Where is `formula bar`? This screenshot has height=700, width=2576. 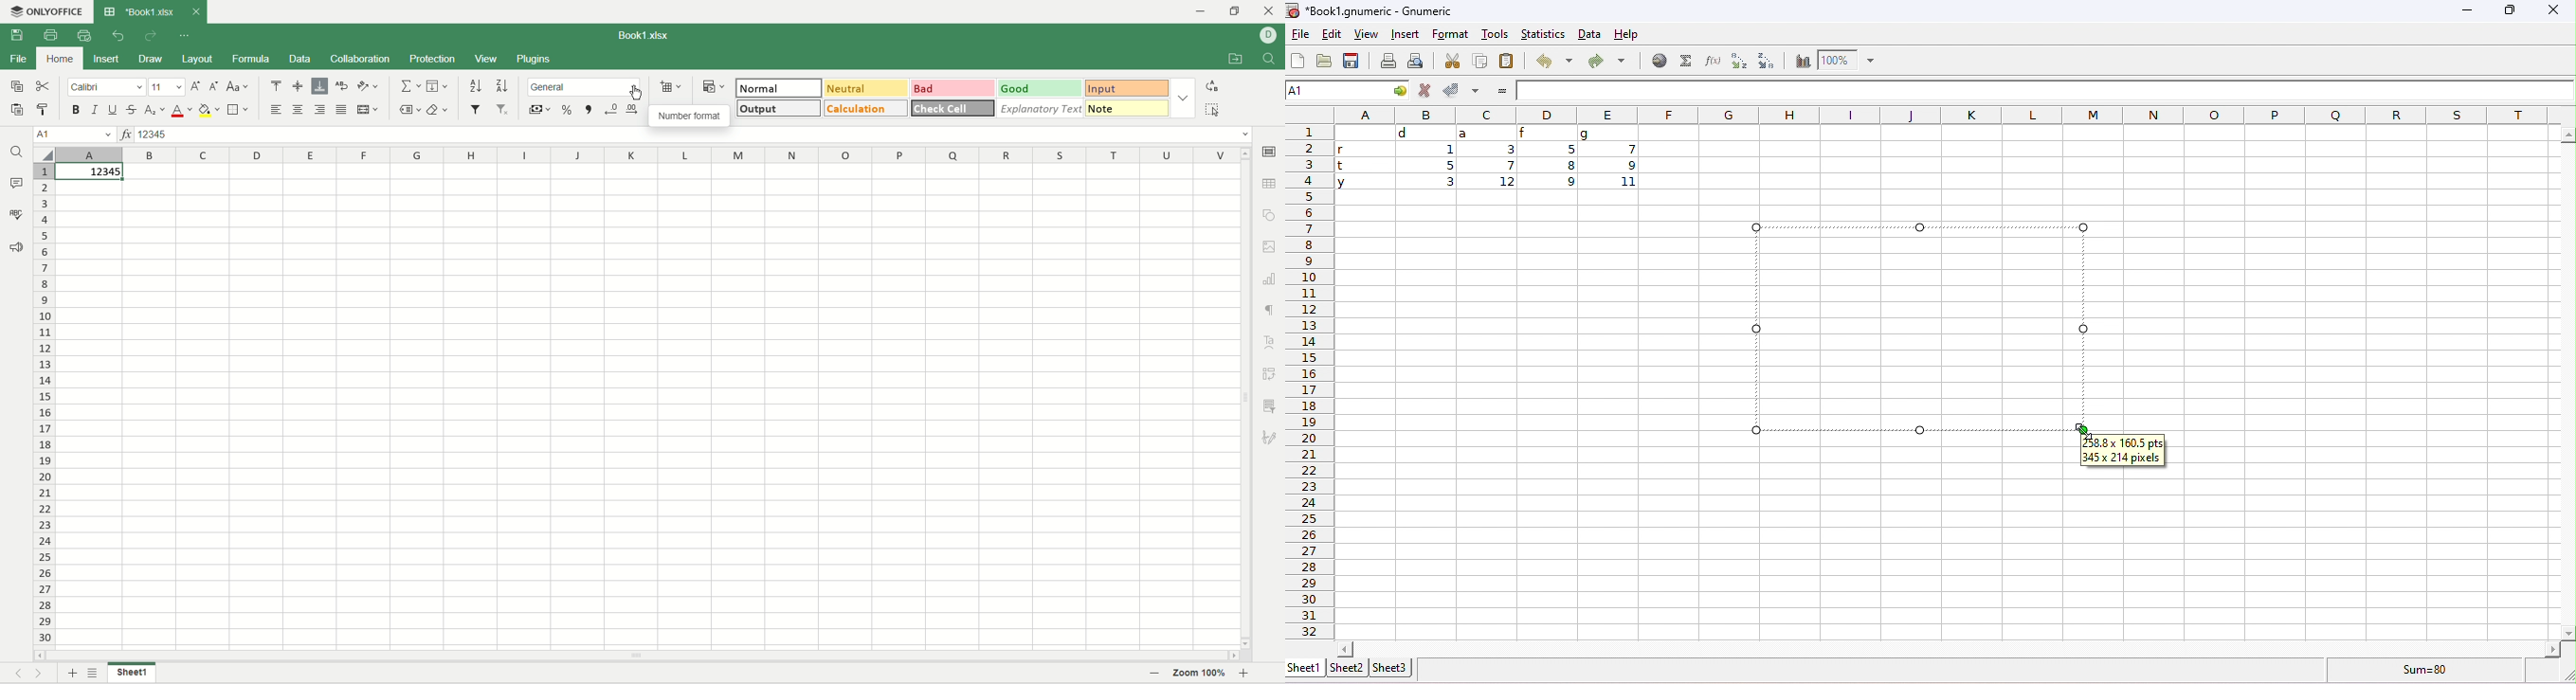 formula bar is located at coordinates (2046, 90).